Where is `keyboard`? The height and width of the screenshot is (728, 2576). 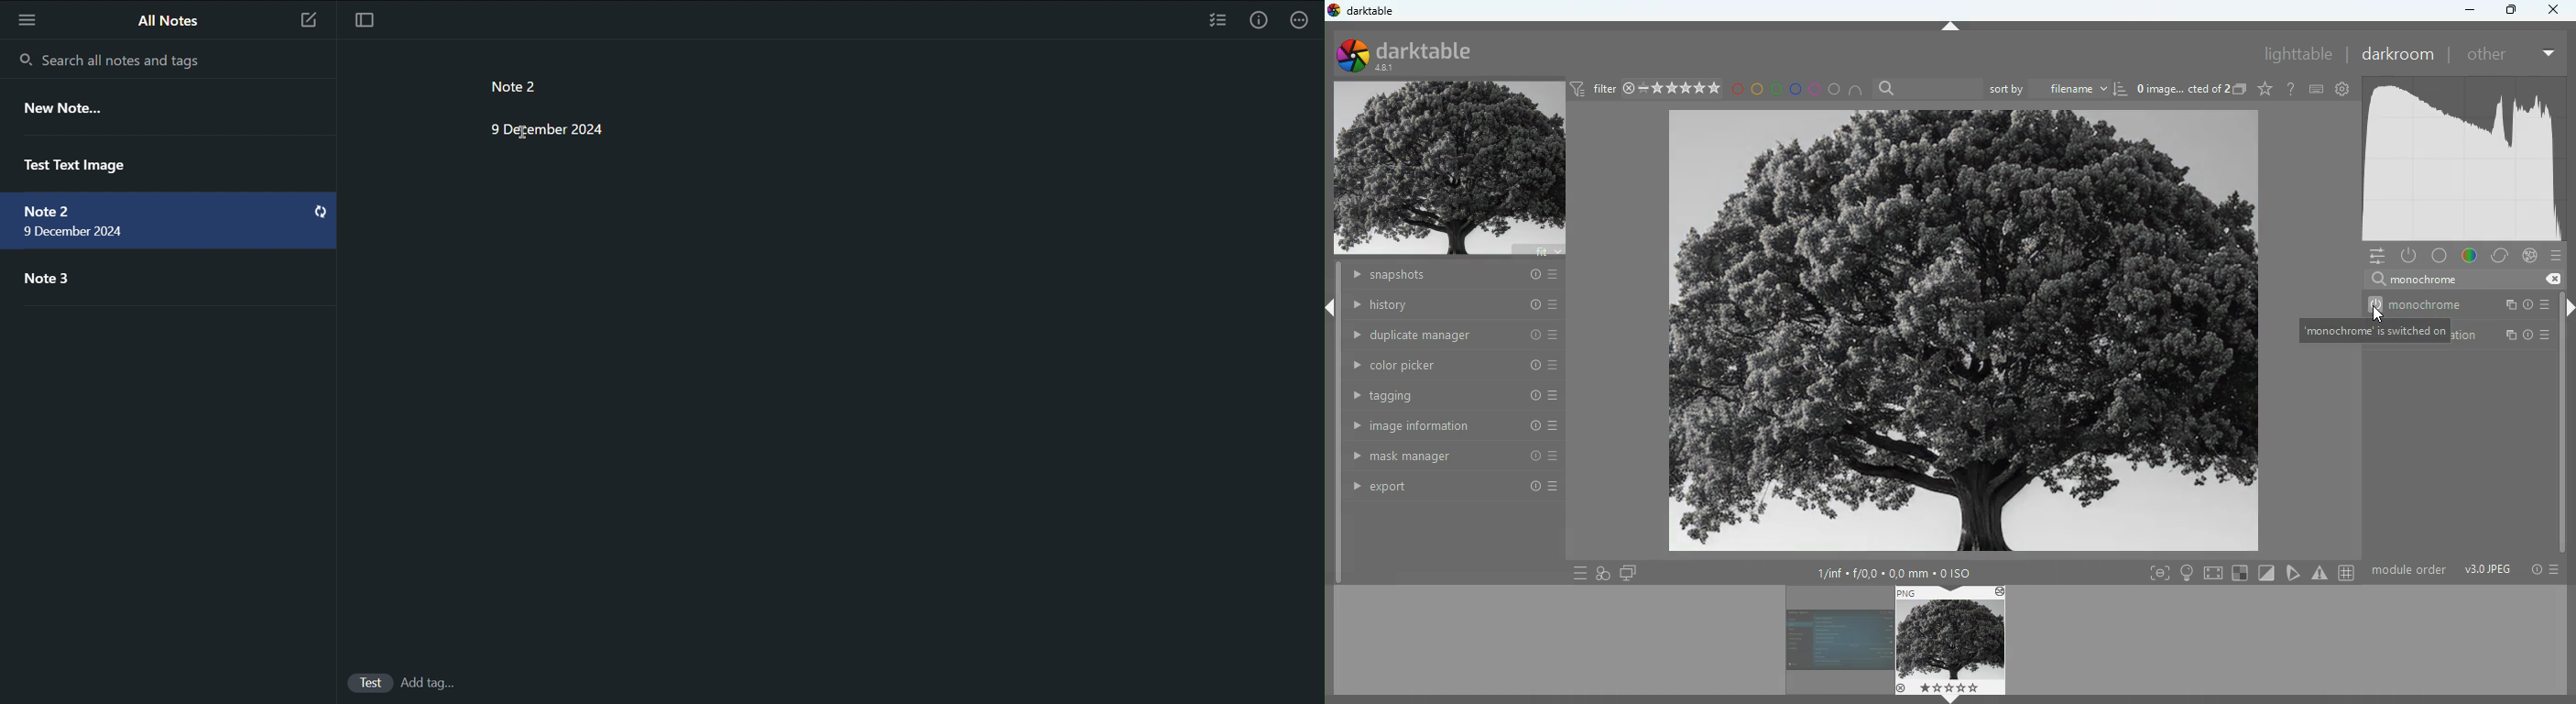
keyboard is located at coordinates (2316, 90).